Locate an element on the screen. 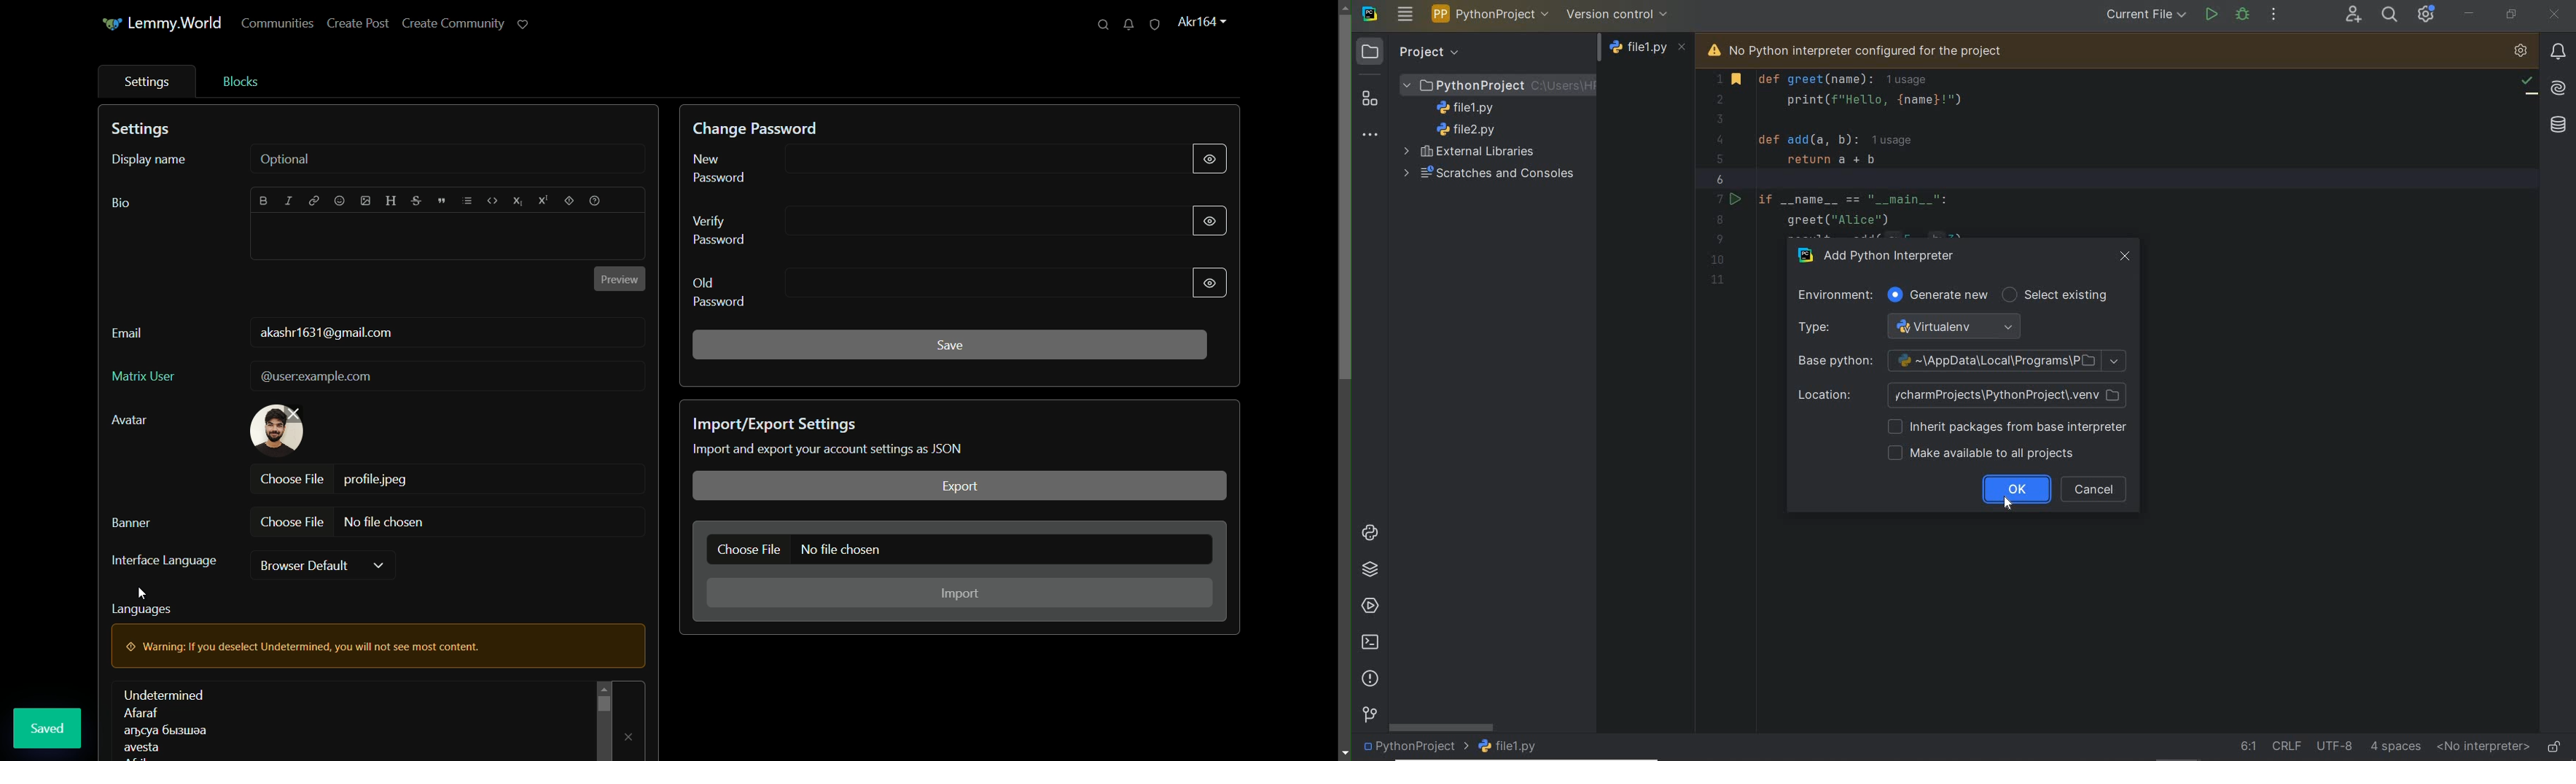 This screenshot has height=784, width=2576. MINIMIZE is located at coordinates (2470, 13).